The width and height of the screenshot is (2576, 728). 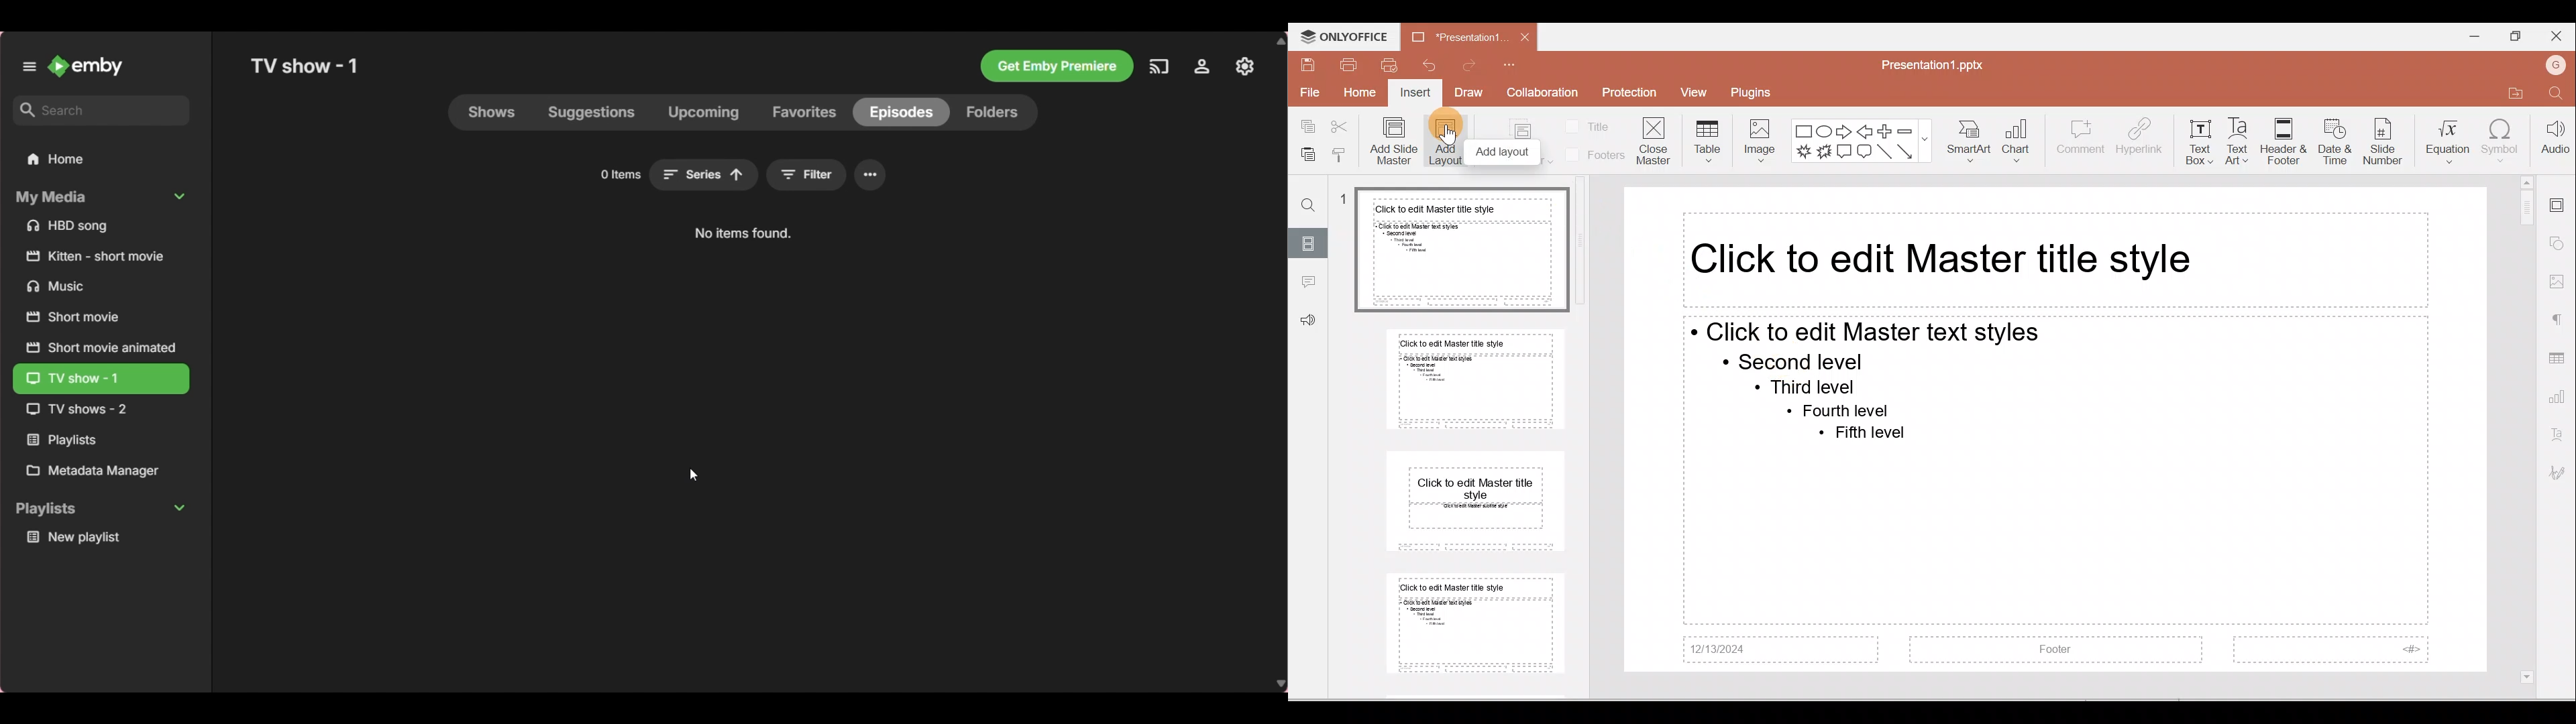 I want to click on Copy, so click(x=1305, y=125).